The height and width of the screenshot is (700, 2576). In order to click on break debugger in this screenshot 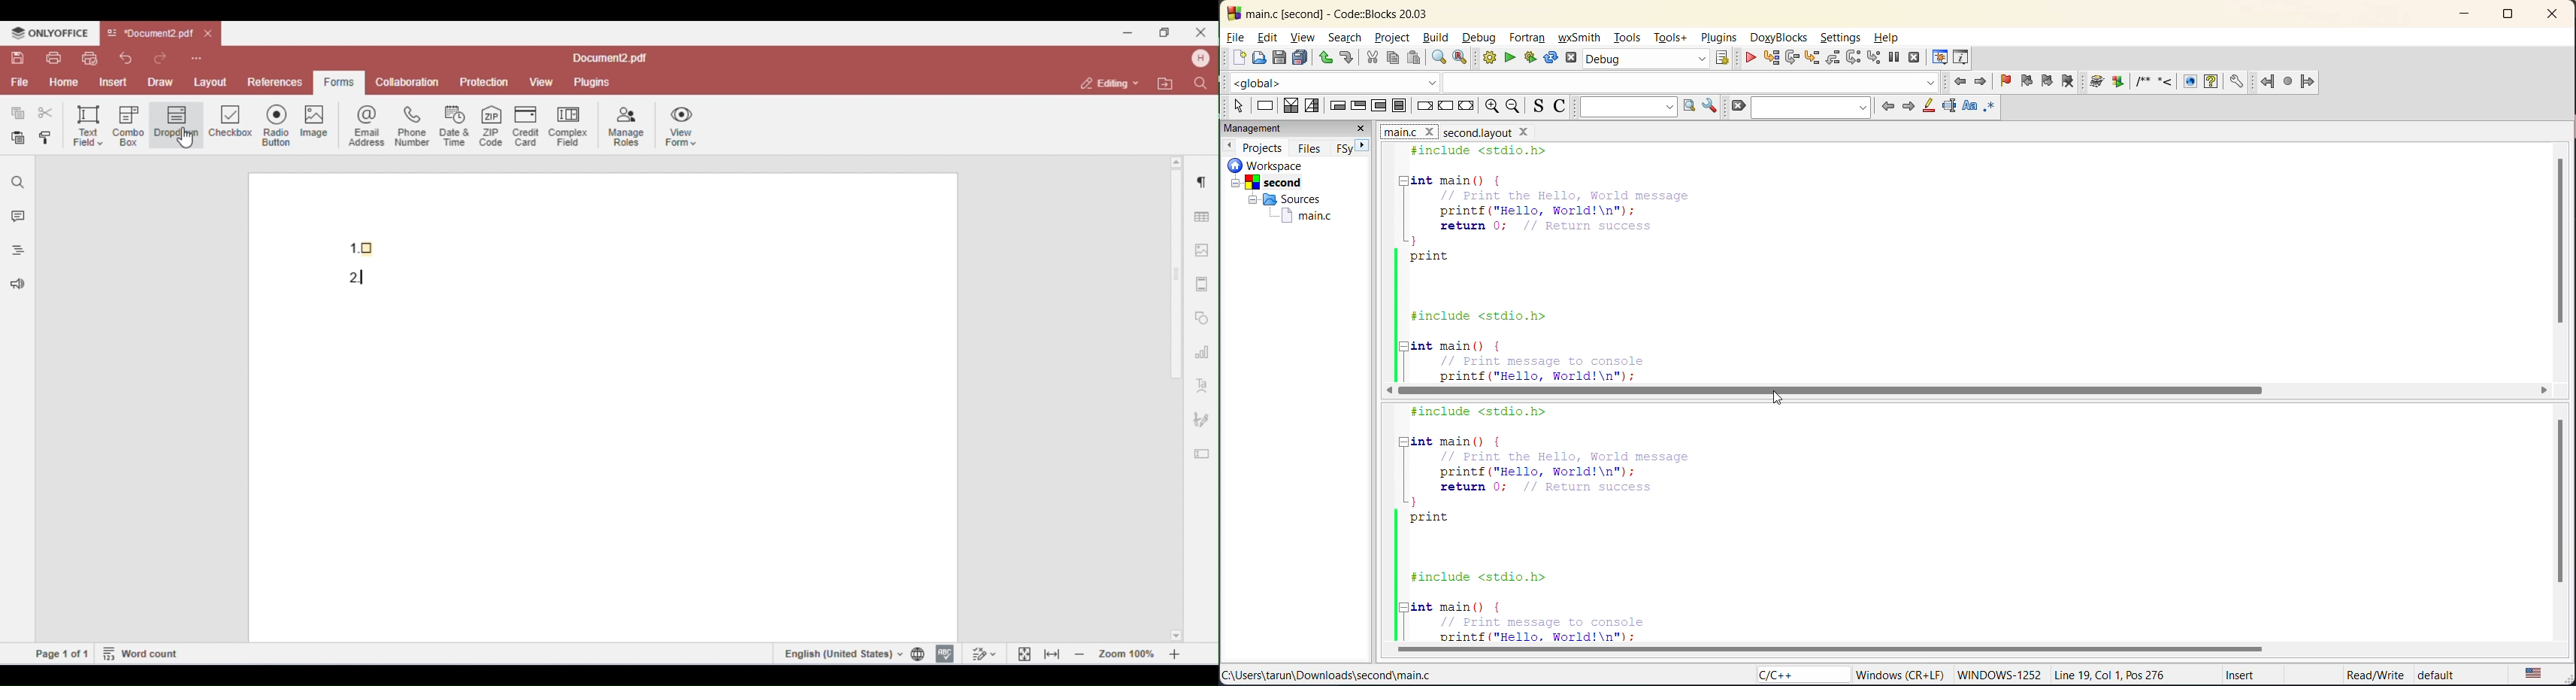, I will do `click(1893, 55)`.